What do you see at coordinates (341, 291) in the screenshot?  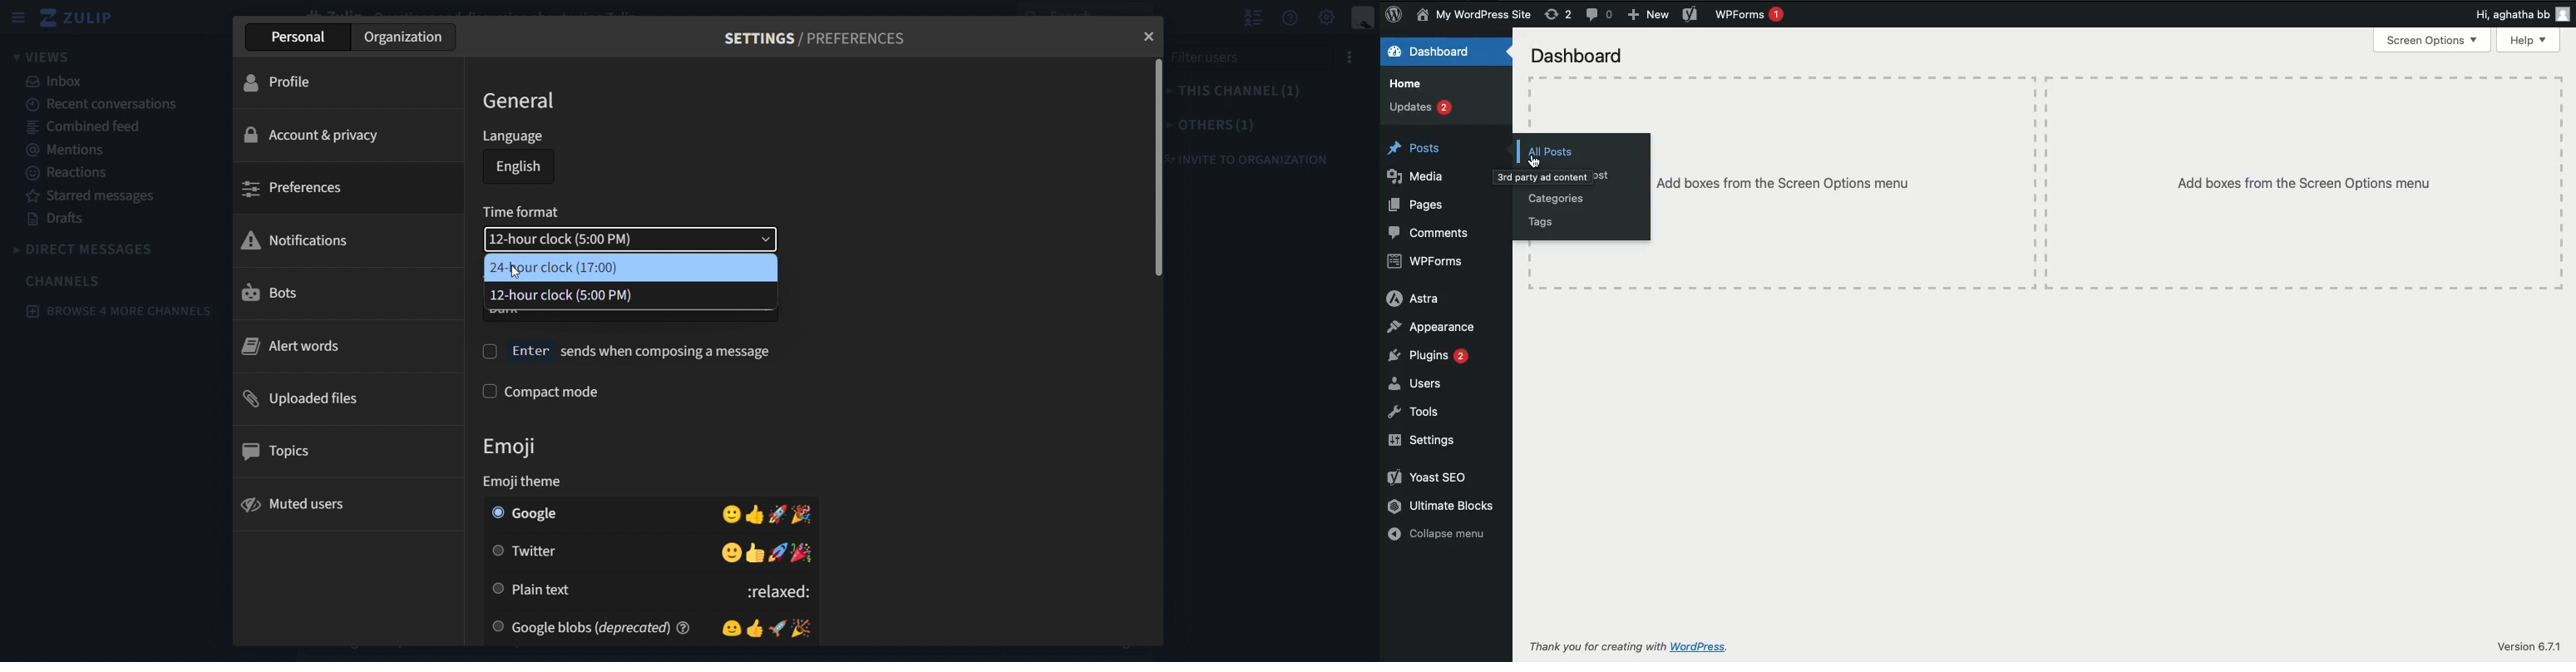 I see `bots` at bounding box center [341, 291].